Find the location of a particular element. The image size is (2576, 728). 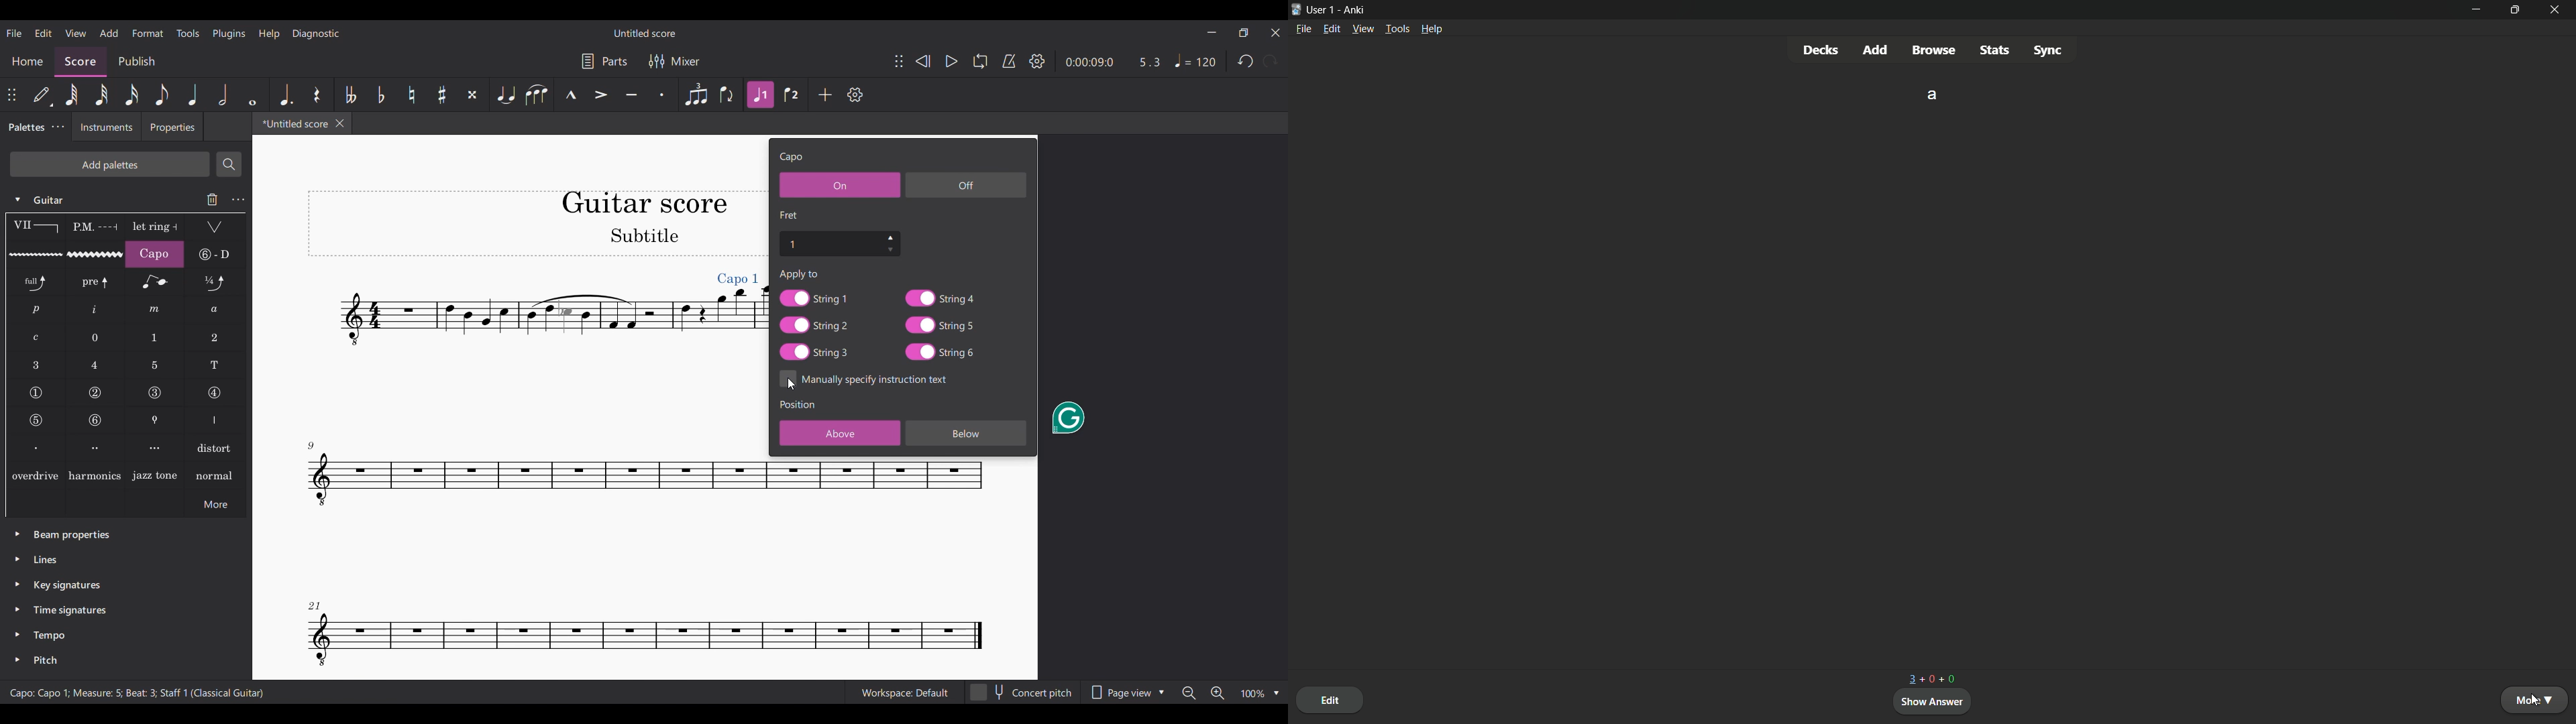

Right hand fingering, first finger is located at coordinates (35, 447).